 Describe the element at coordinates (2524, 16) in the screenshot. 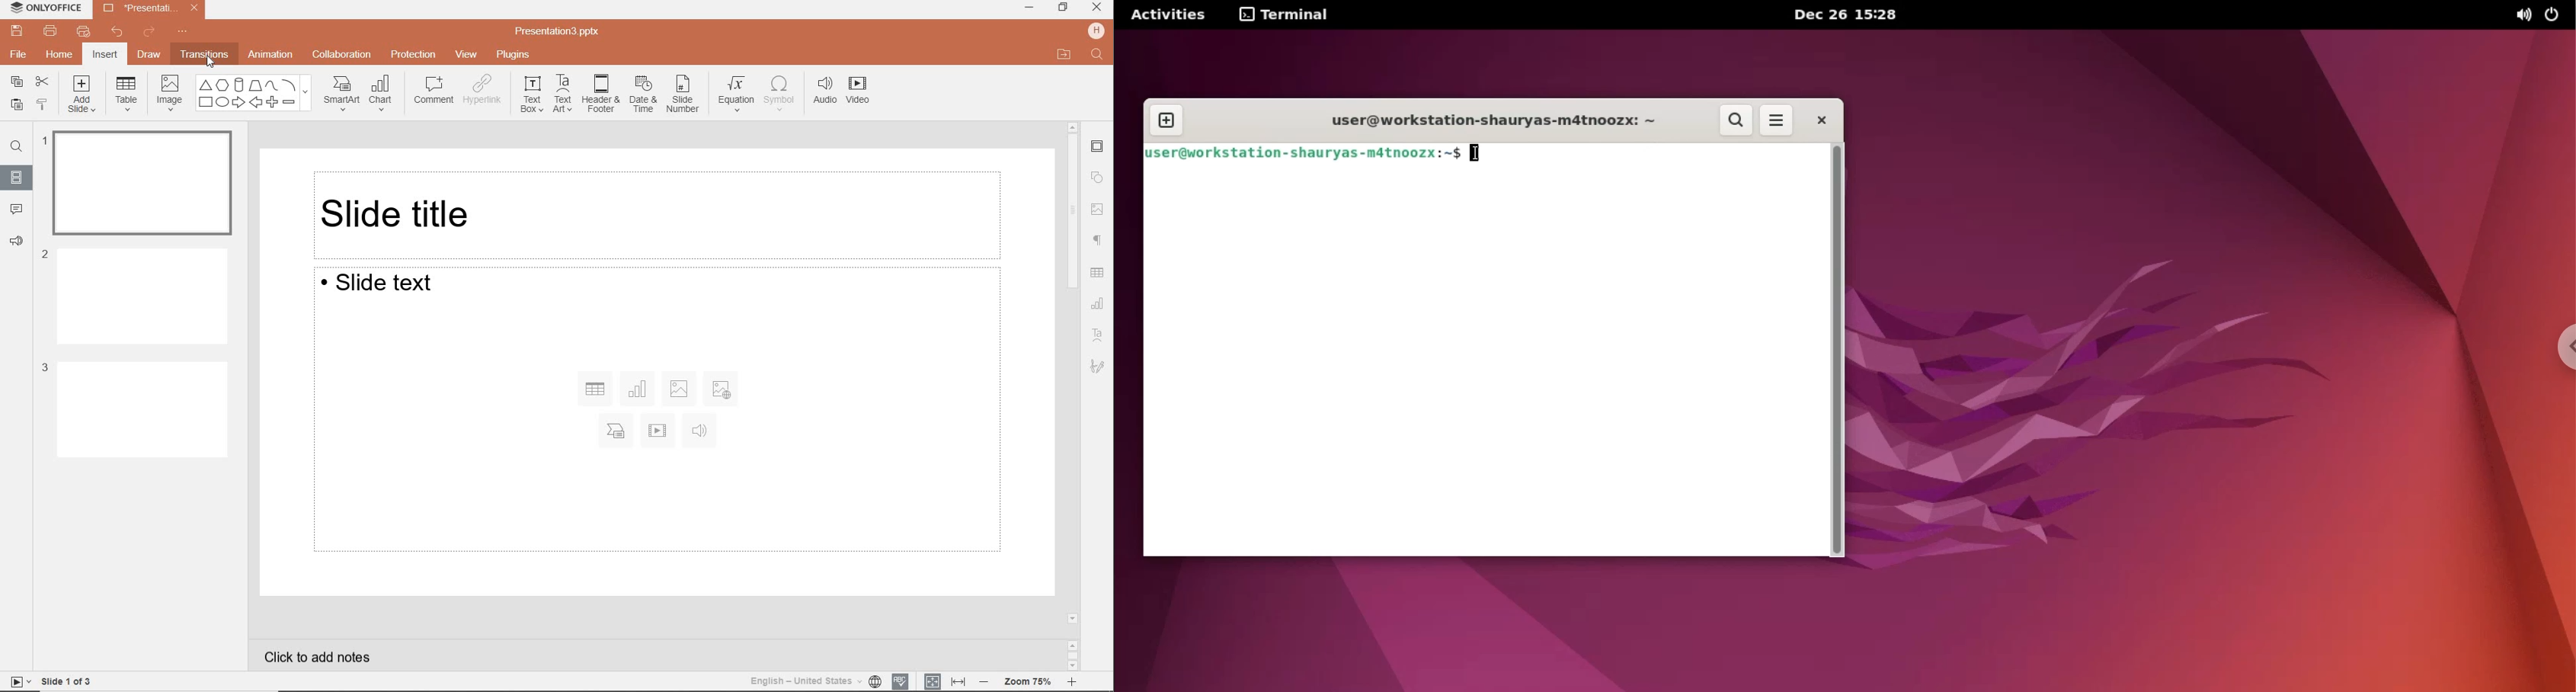

I see `sound options` at that location.